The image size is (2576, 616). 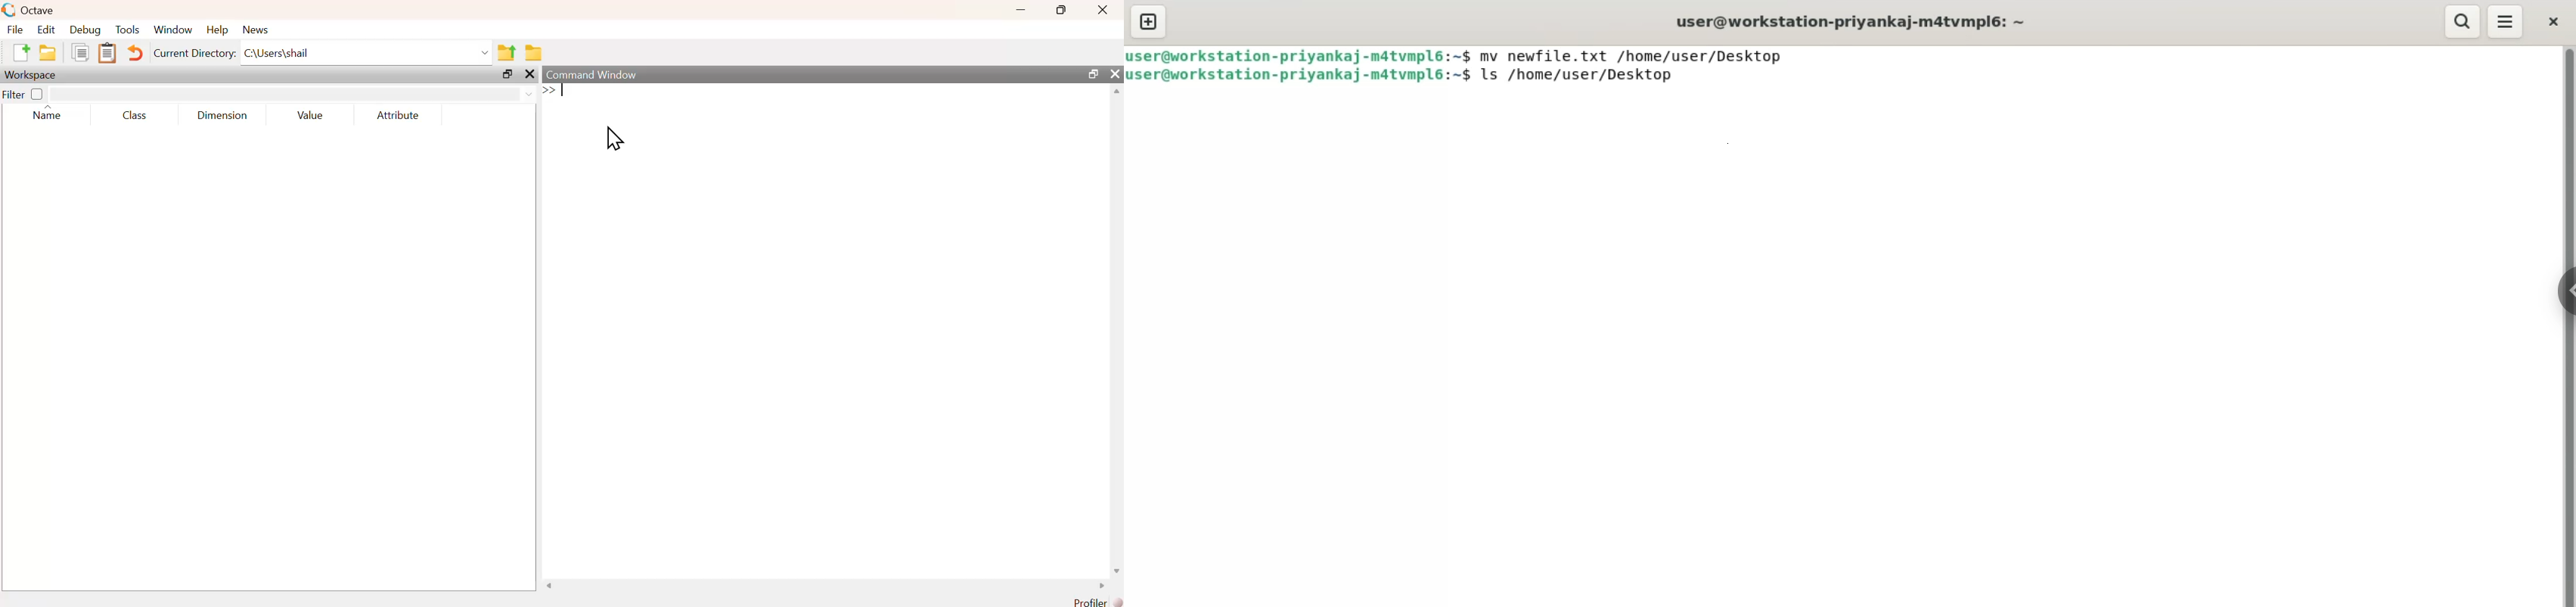 I want to click on typing cursor, so click(x=552, y=91).